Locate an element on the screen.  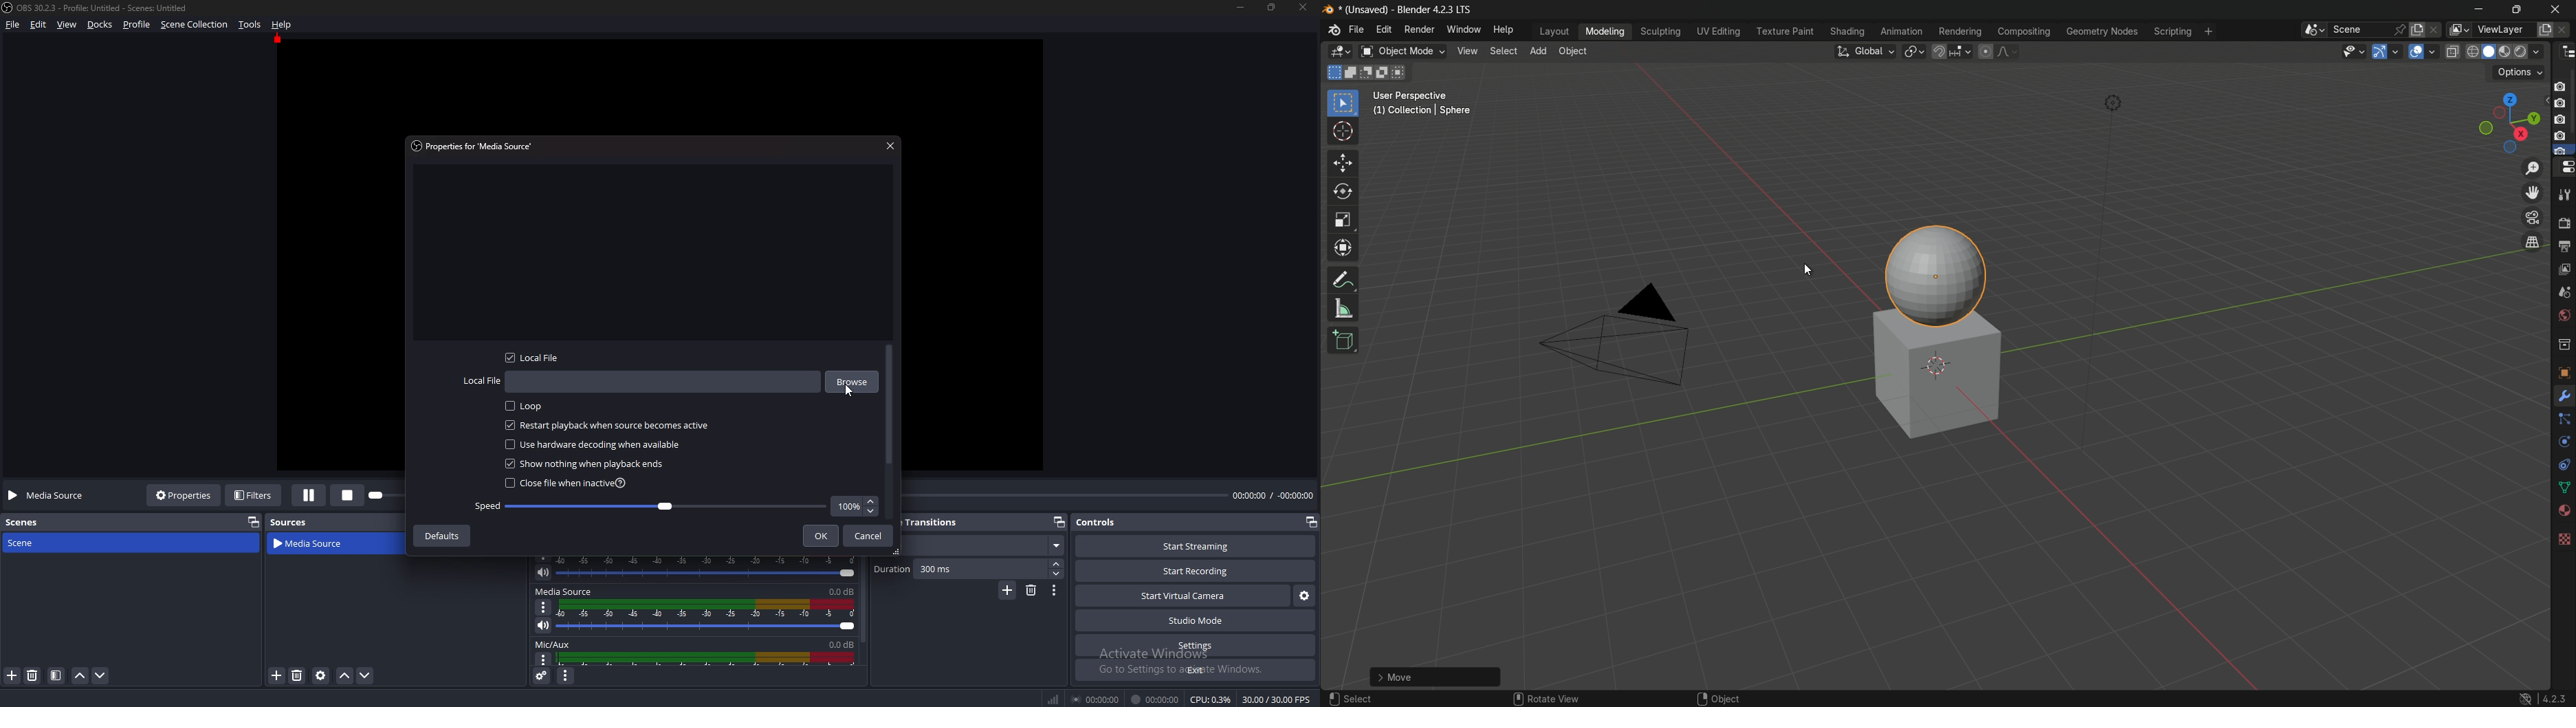
view is located at coordinates (67, 25).